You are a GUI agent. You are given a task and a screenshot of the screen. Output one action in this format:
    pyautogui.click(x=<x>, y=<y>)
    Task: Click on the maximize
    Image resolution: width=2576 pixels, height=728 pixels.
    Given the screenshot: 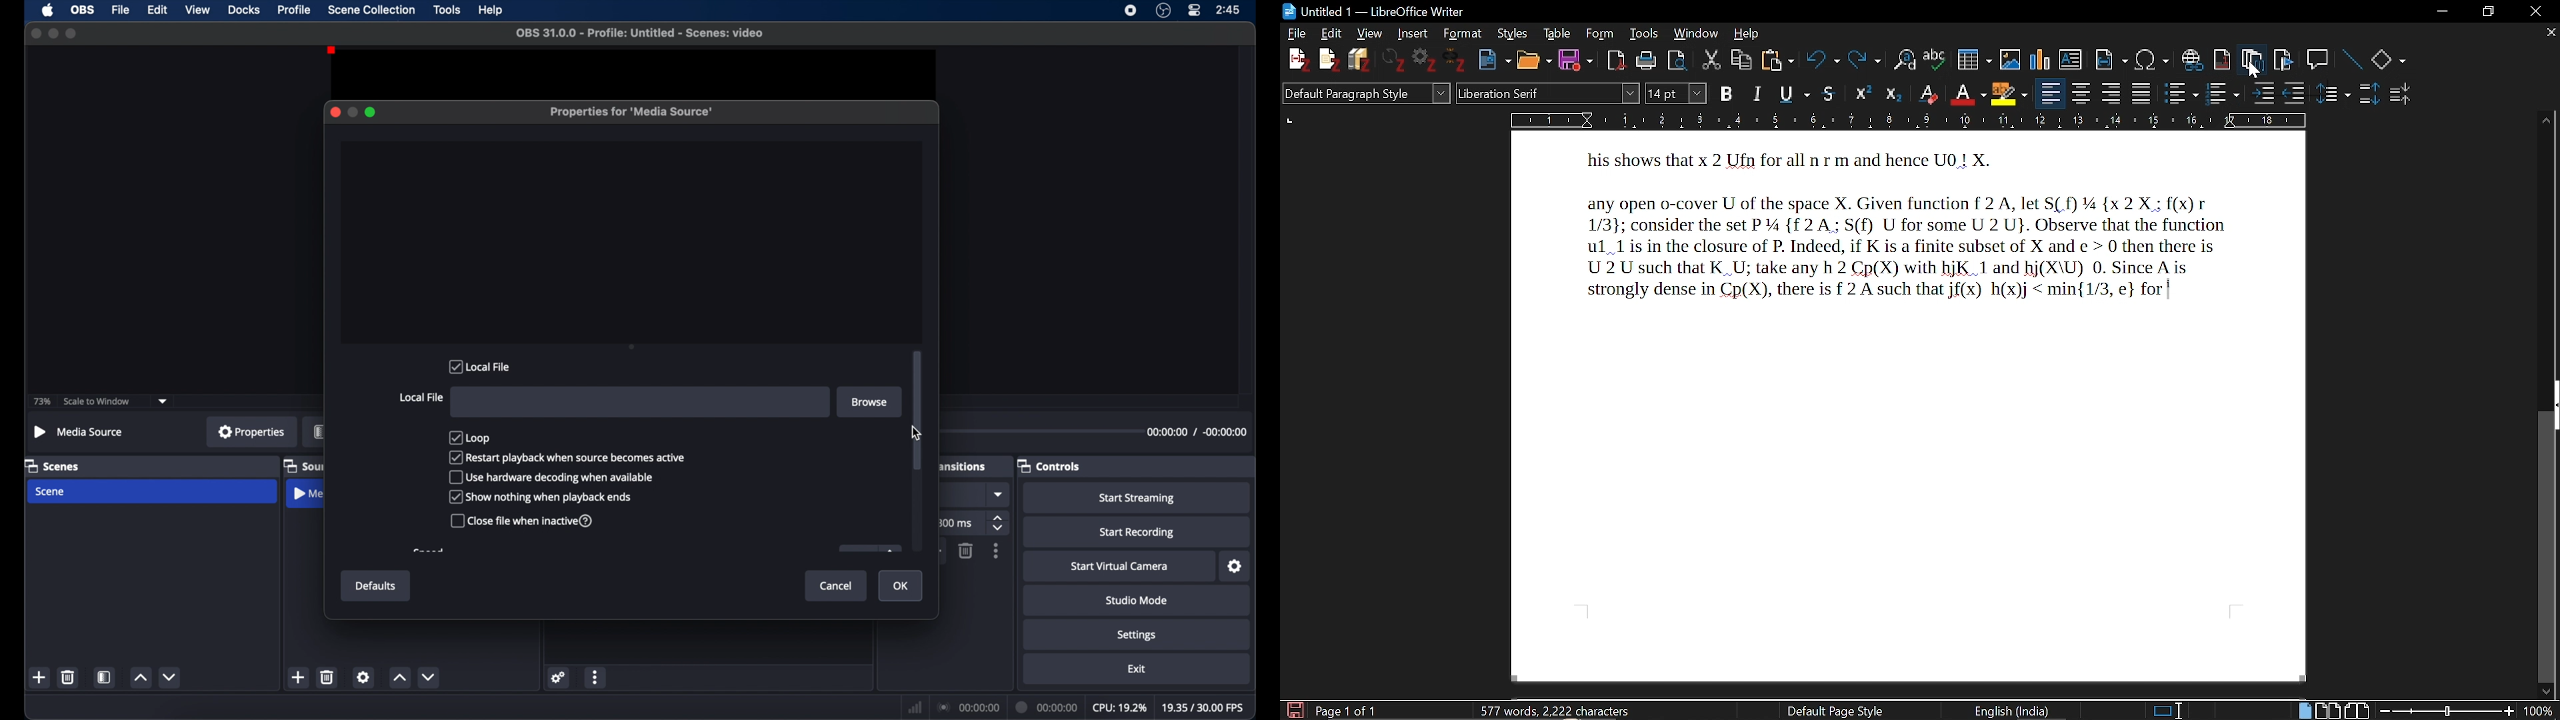 What is the action you would take?
    pyautogui.click(x=72, y=34)
    